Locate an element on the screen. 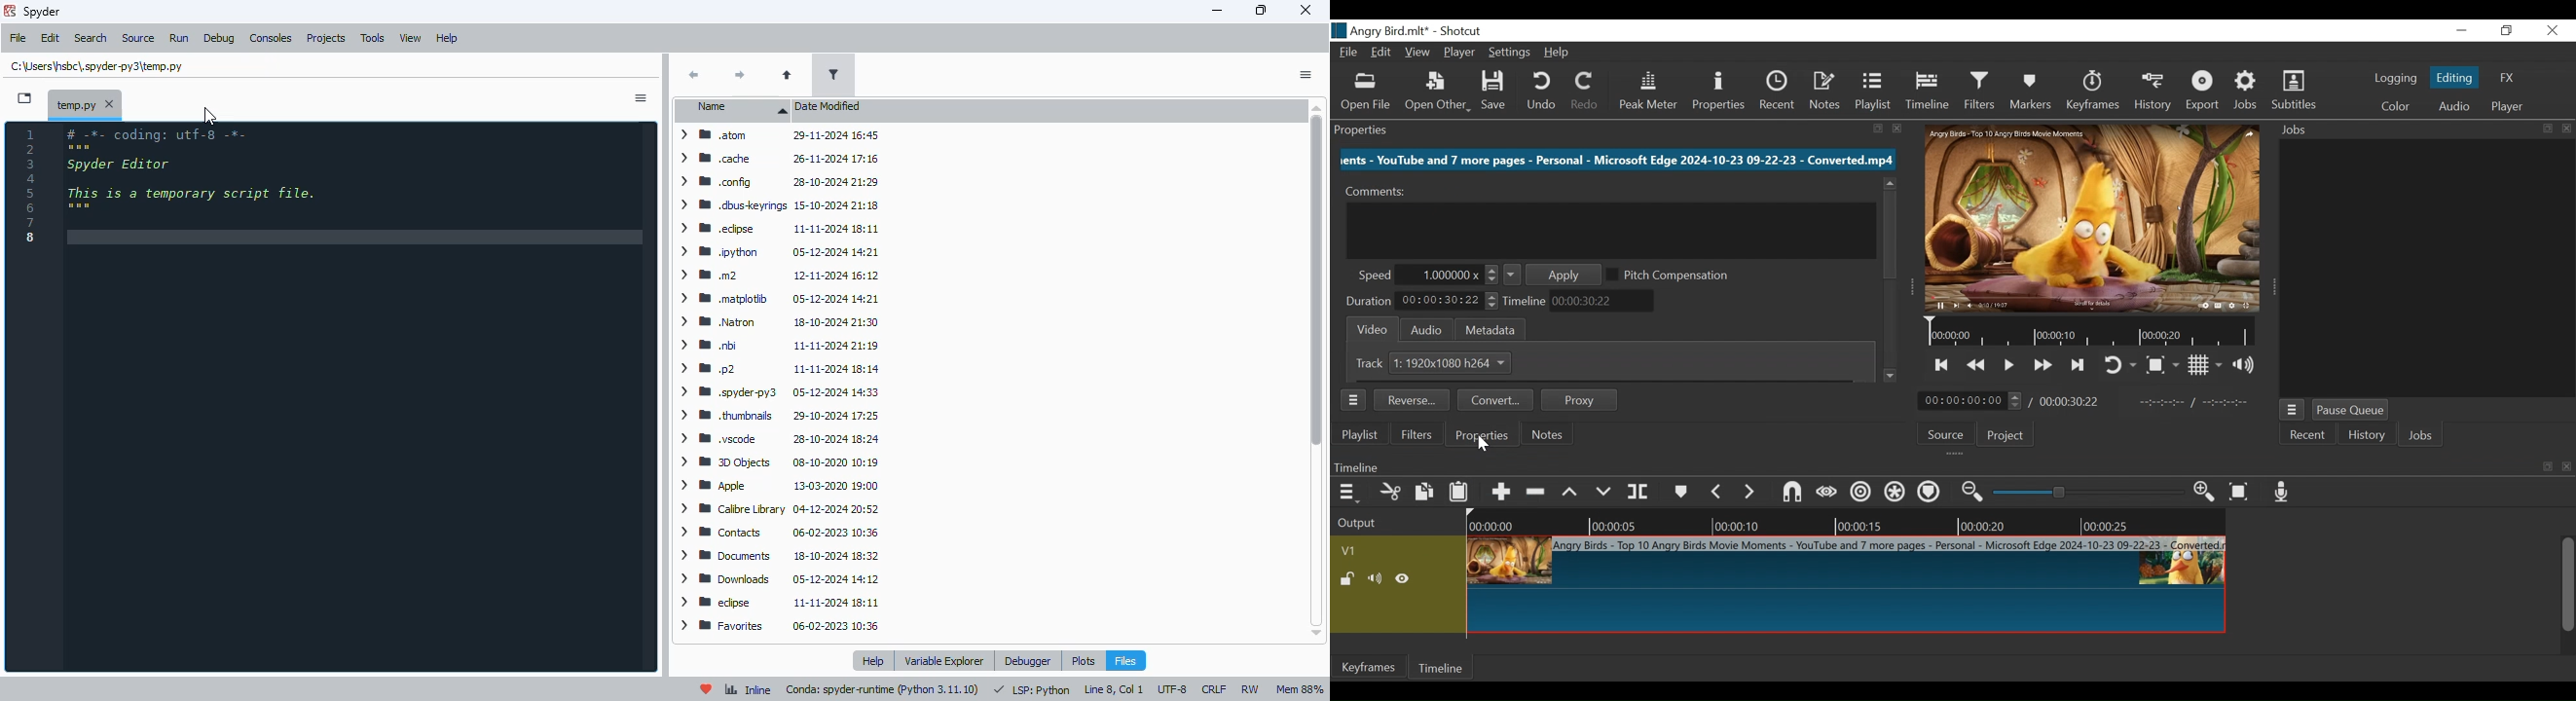 The height and width of the screenshot is (728, 2576). next is located at coordinates (740, 77).